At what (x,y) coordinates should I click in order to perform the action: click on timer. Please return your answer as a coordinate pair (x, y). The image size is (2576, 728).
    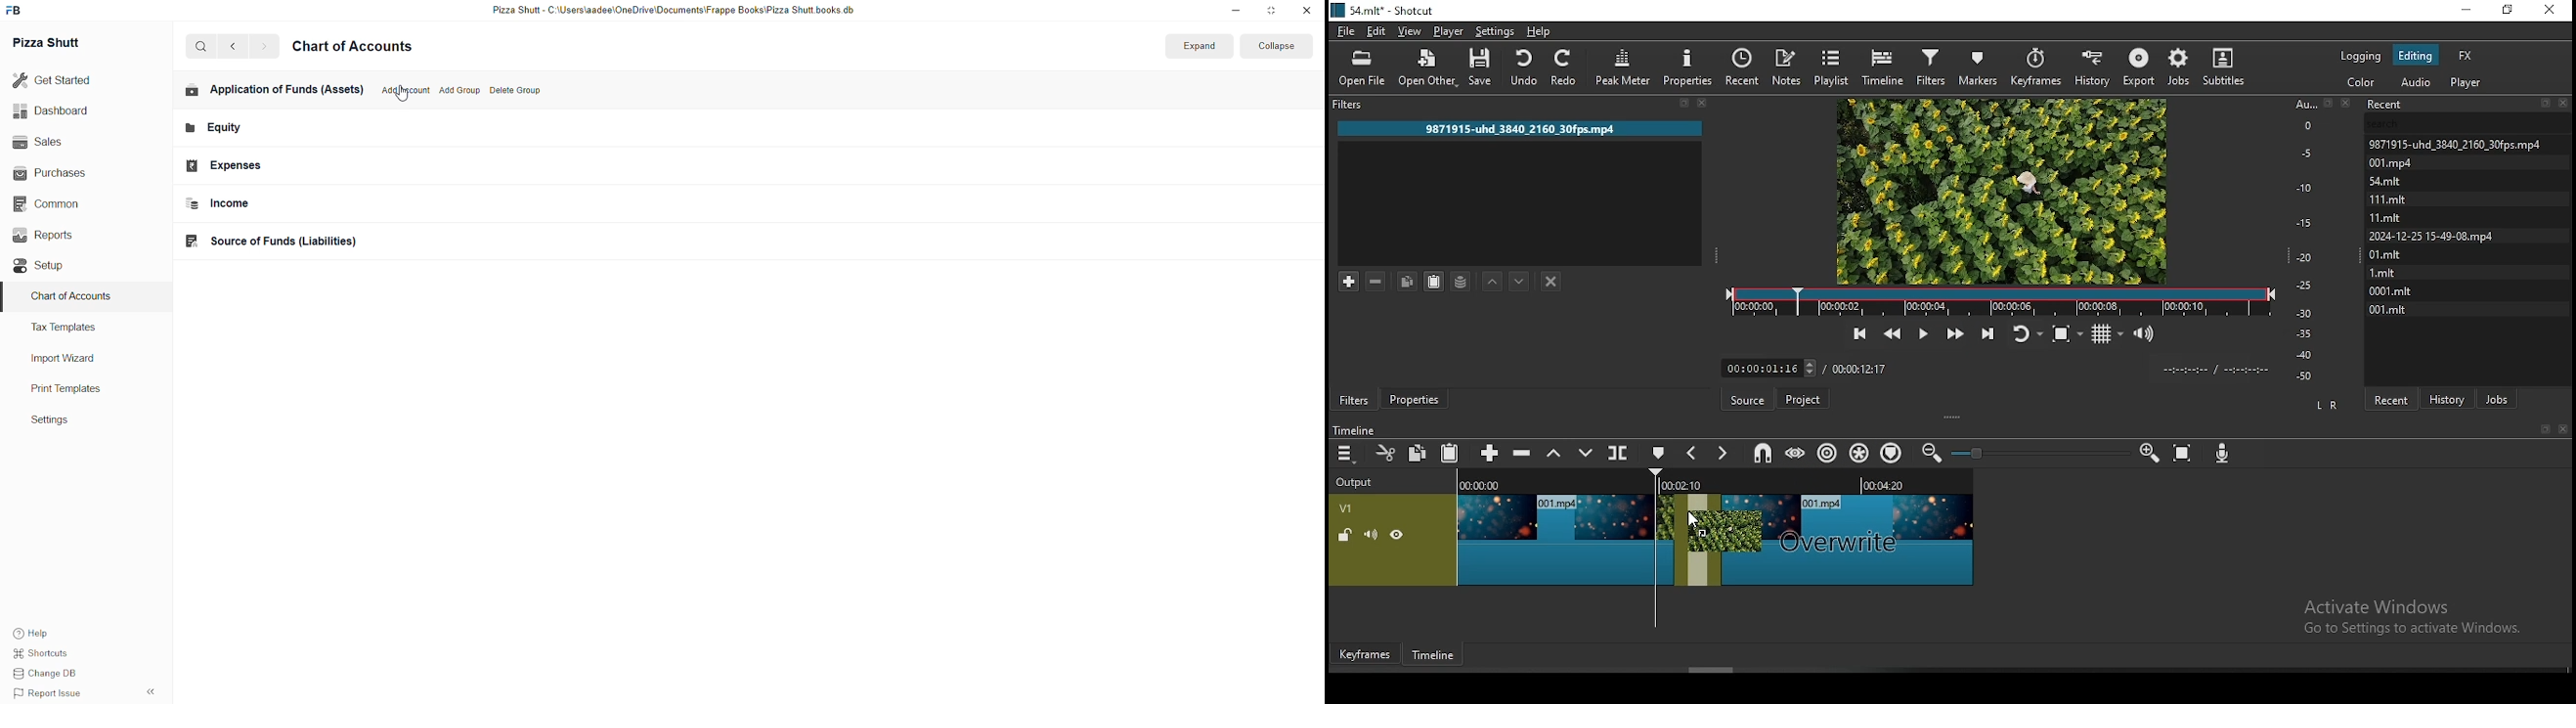
    Looking at the image, I should click on (2211, 369).